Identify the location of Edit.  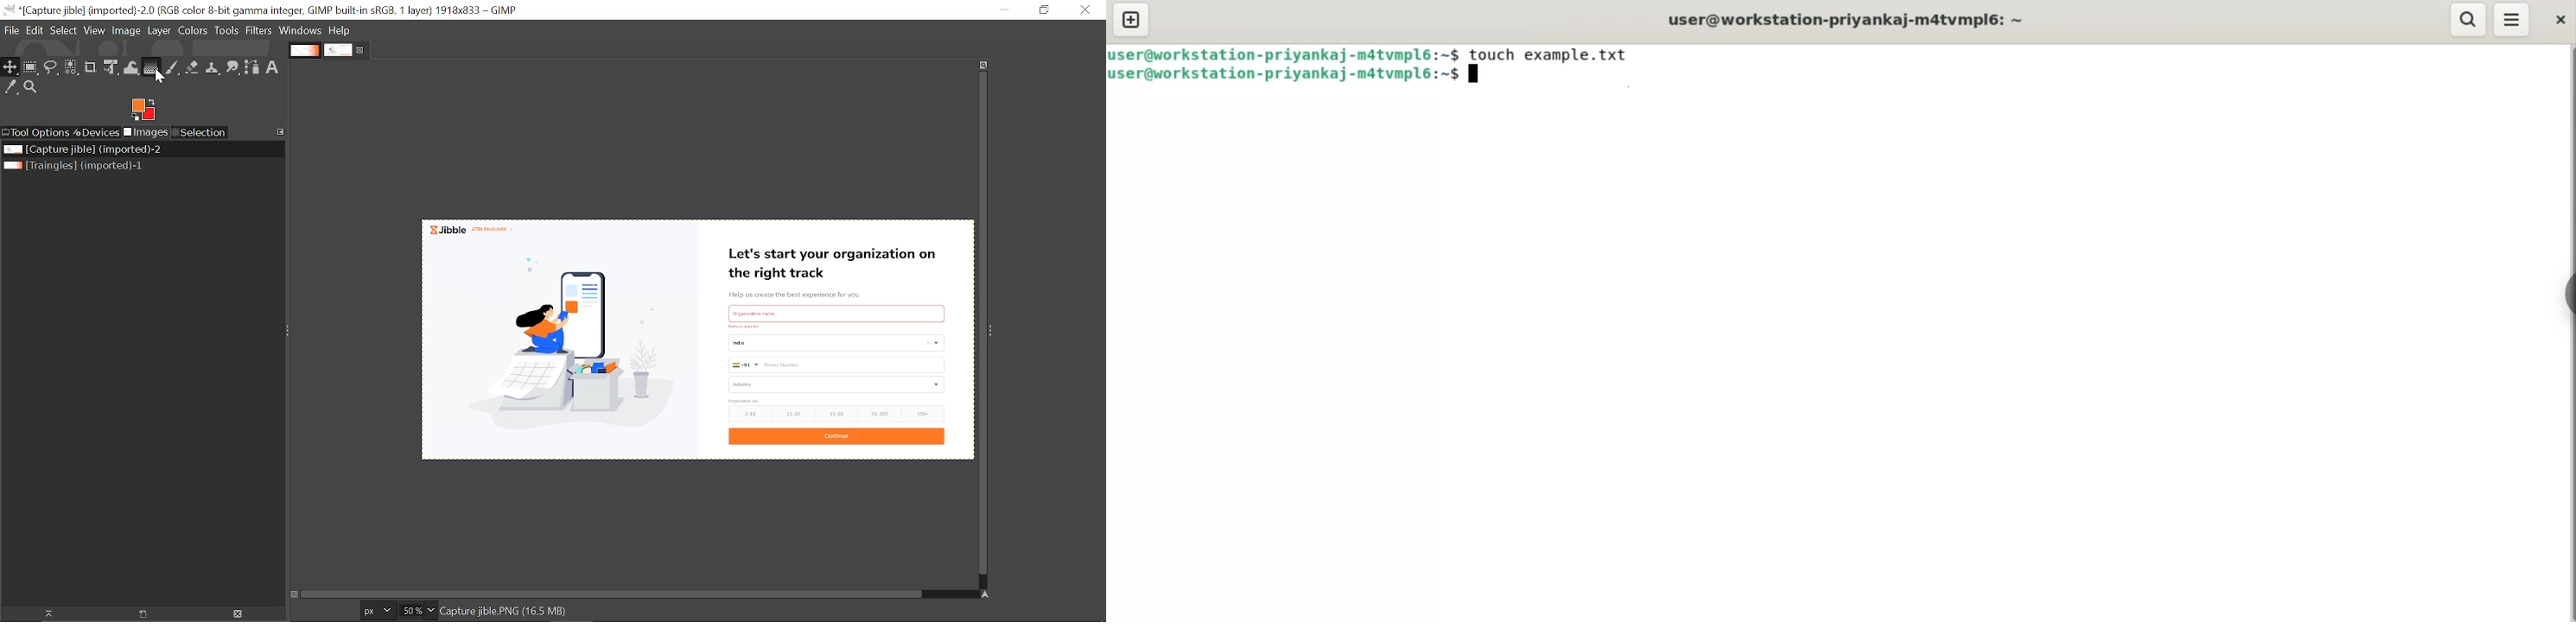
(34, 30).